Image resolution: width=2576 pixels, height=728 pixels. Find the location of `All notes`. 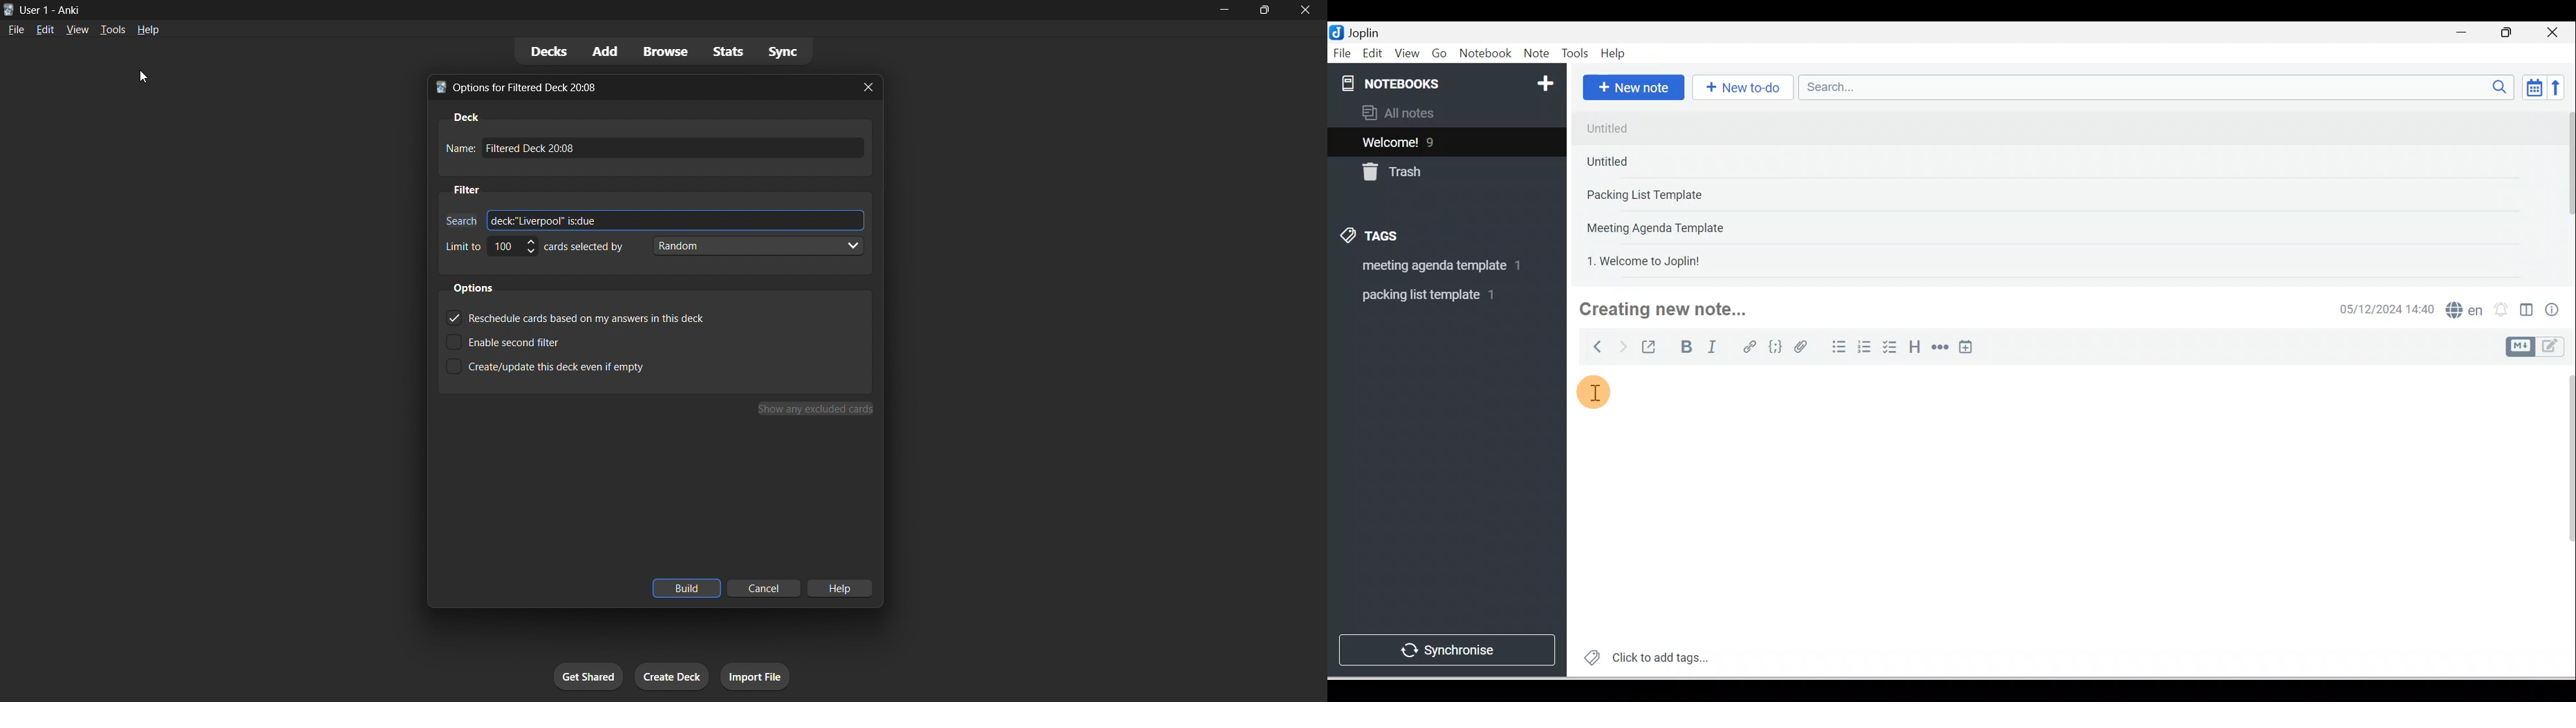

All notes is located at coordinates (1445, 112).